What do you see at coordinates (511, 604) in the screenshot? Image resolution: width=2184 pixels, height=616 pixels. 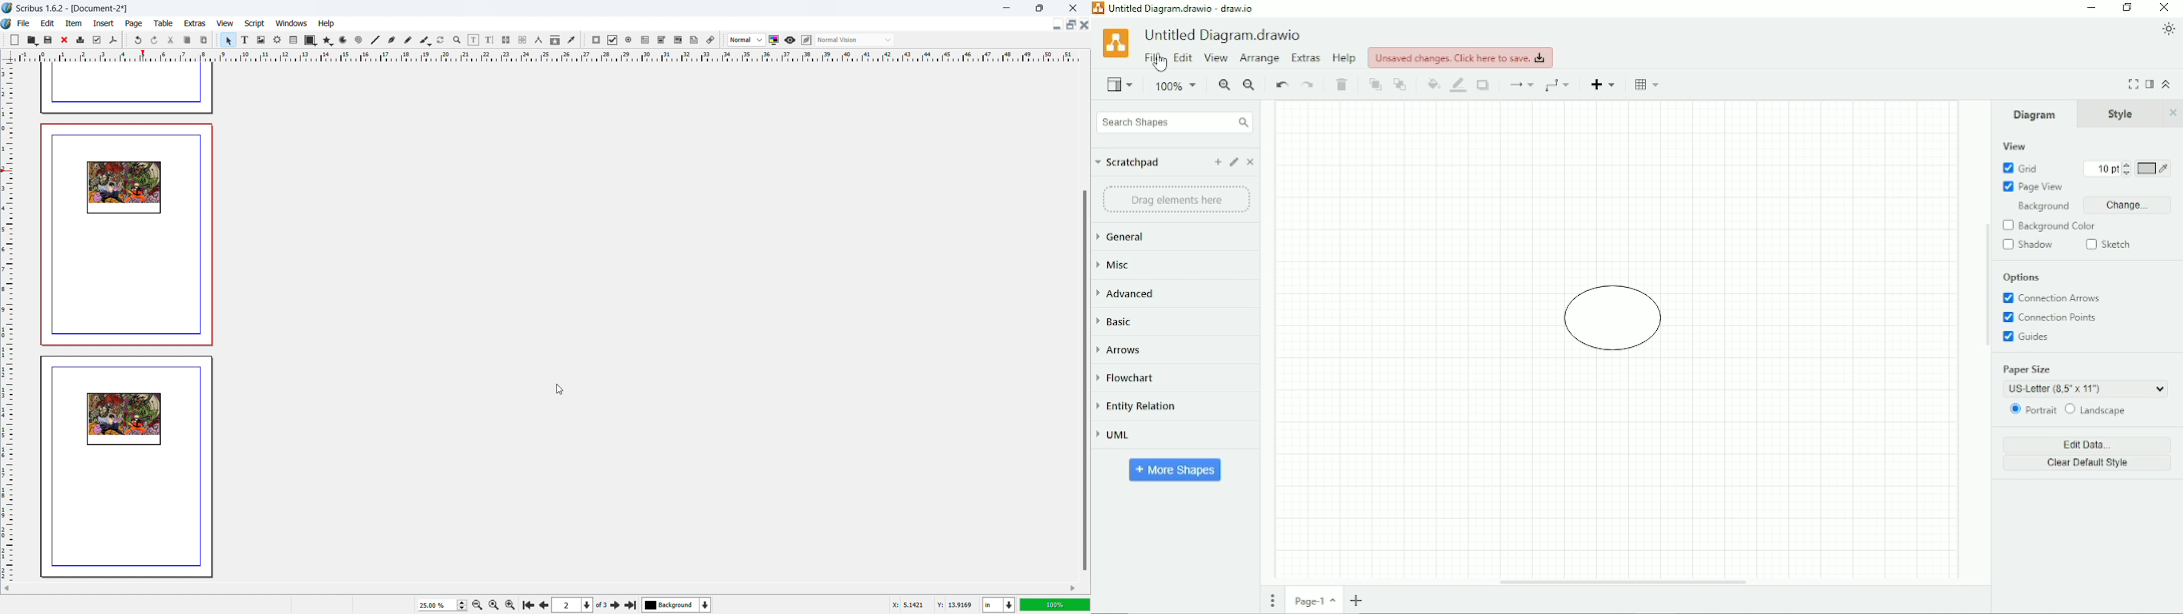 I see `zoom in by the stepping value in tool preference` at bounding box center [511, 604].